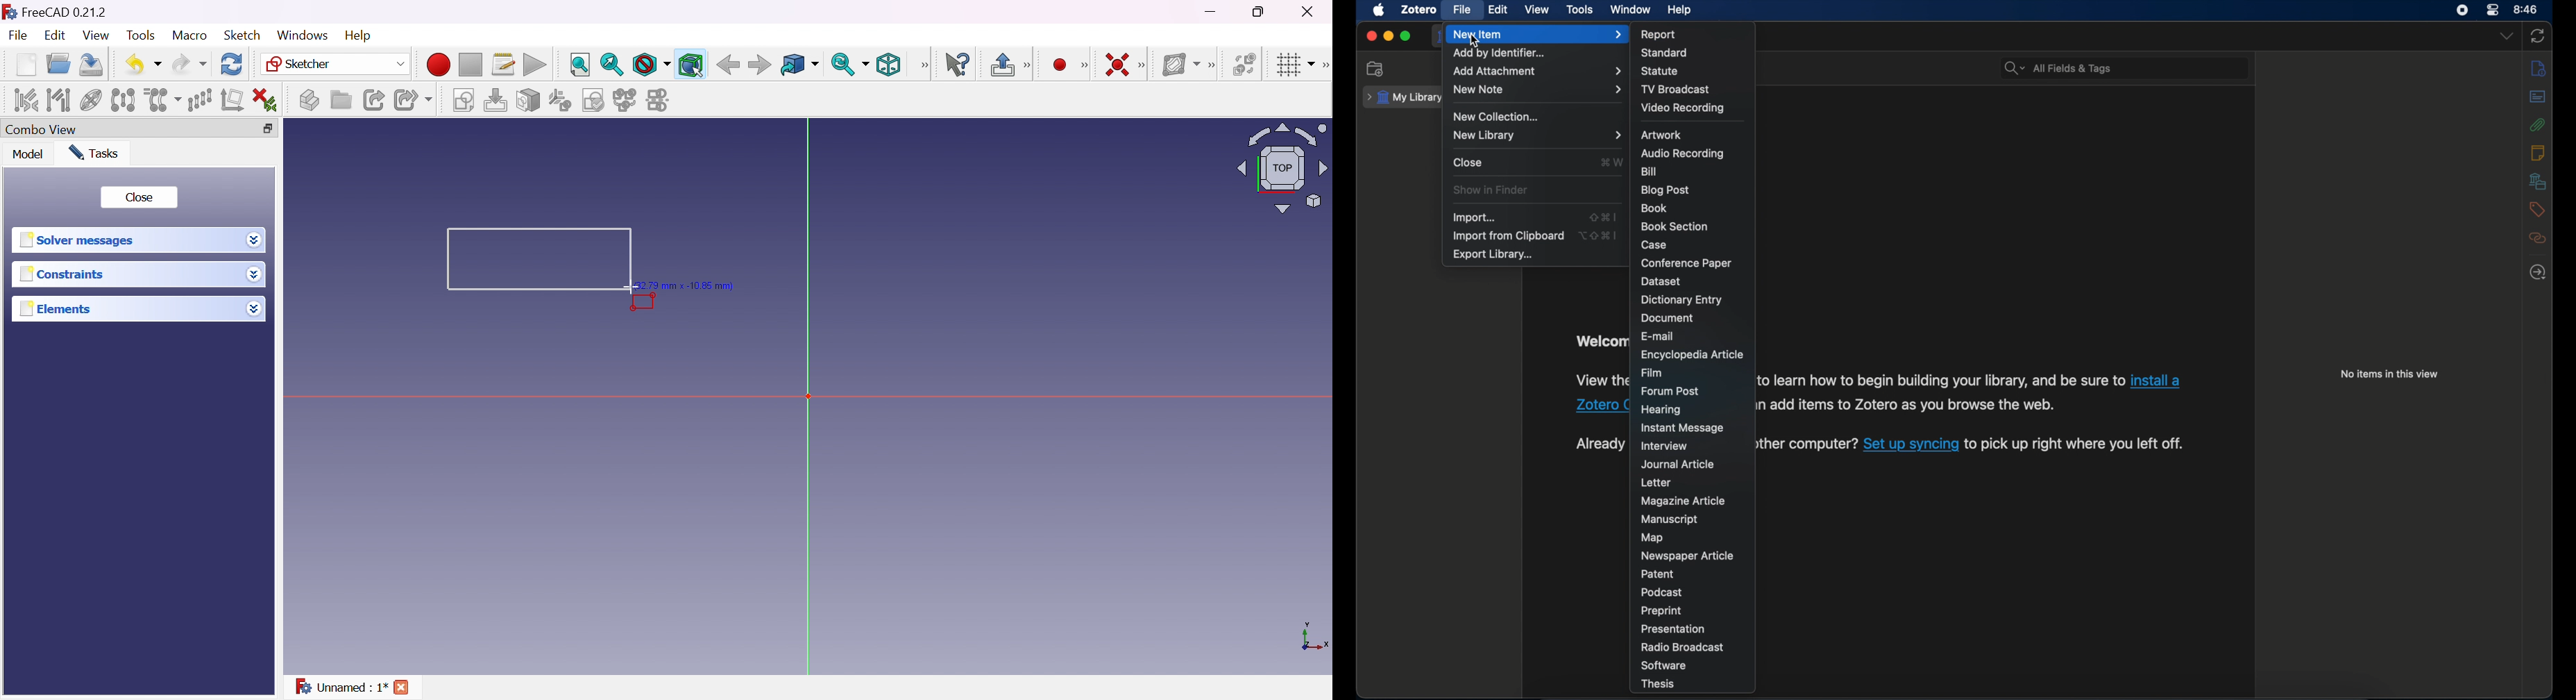 This screenshot has width=2576, height=700. I want to click on Constraints, so click(64, 274).